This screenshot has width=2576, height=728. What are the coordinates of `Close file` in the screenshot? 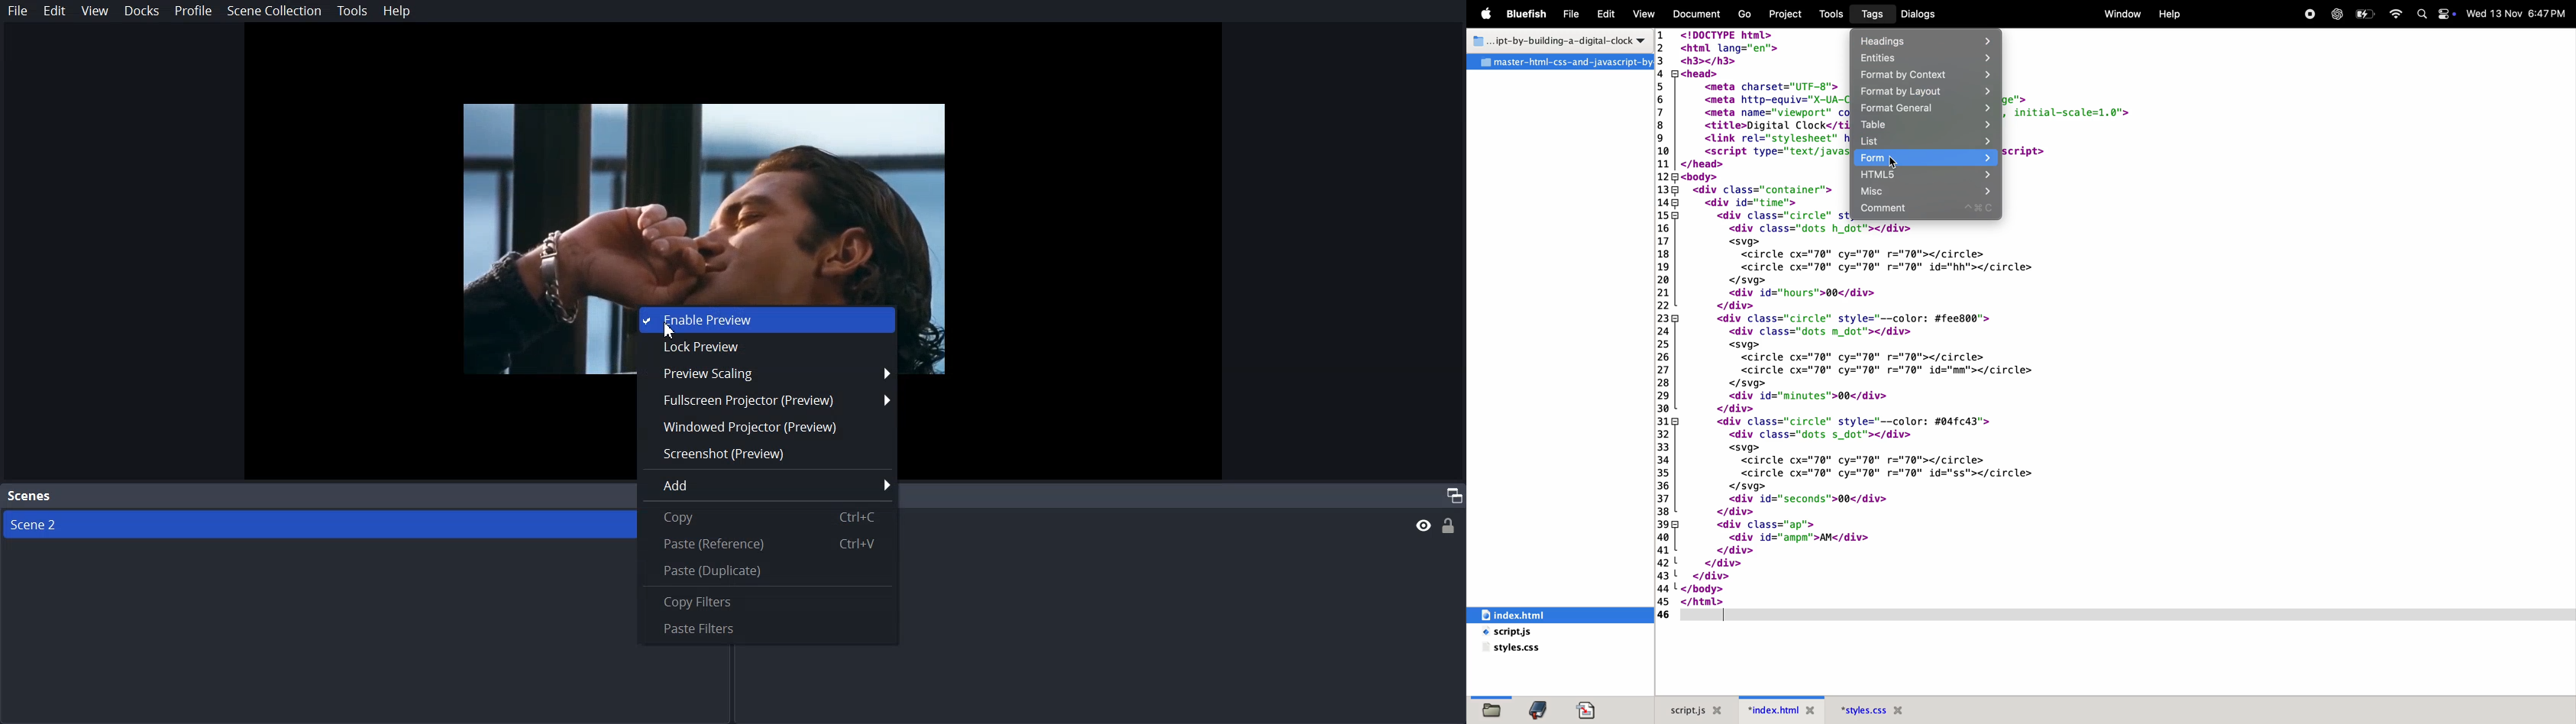 It's located at (1720, 710).